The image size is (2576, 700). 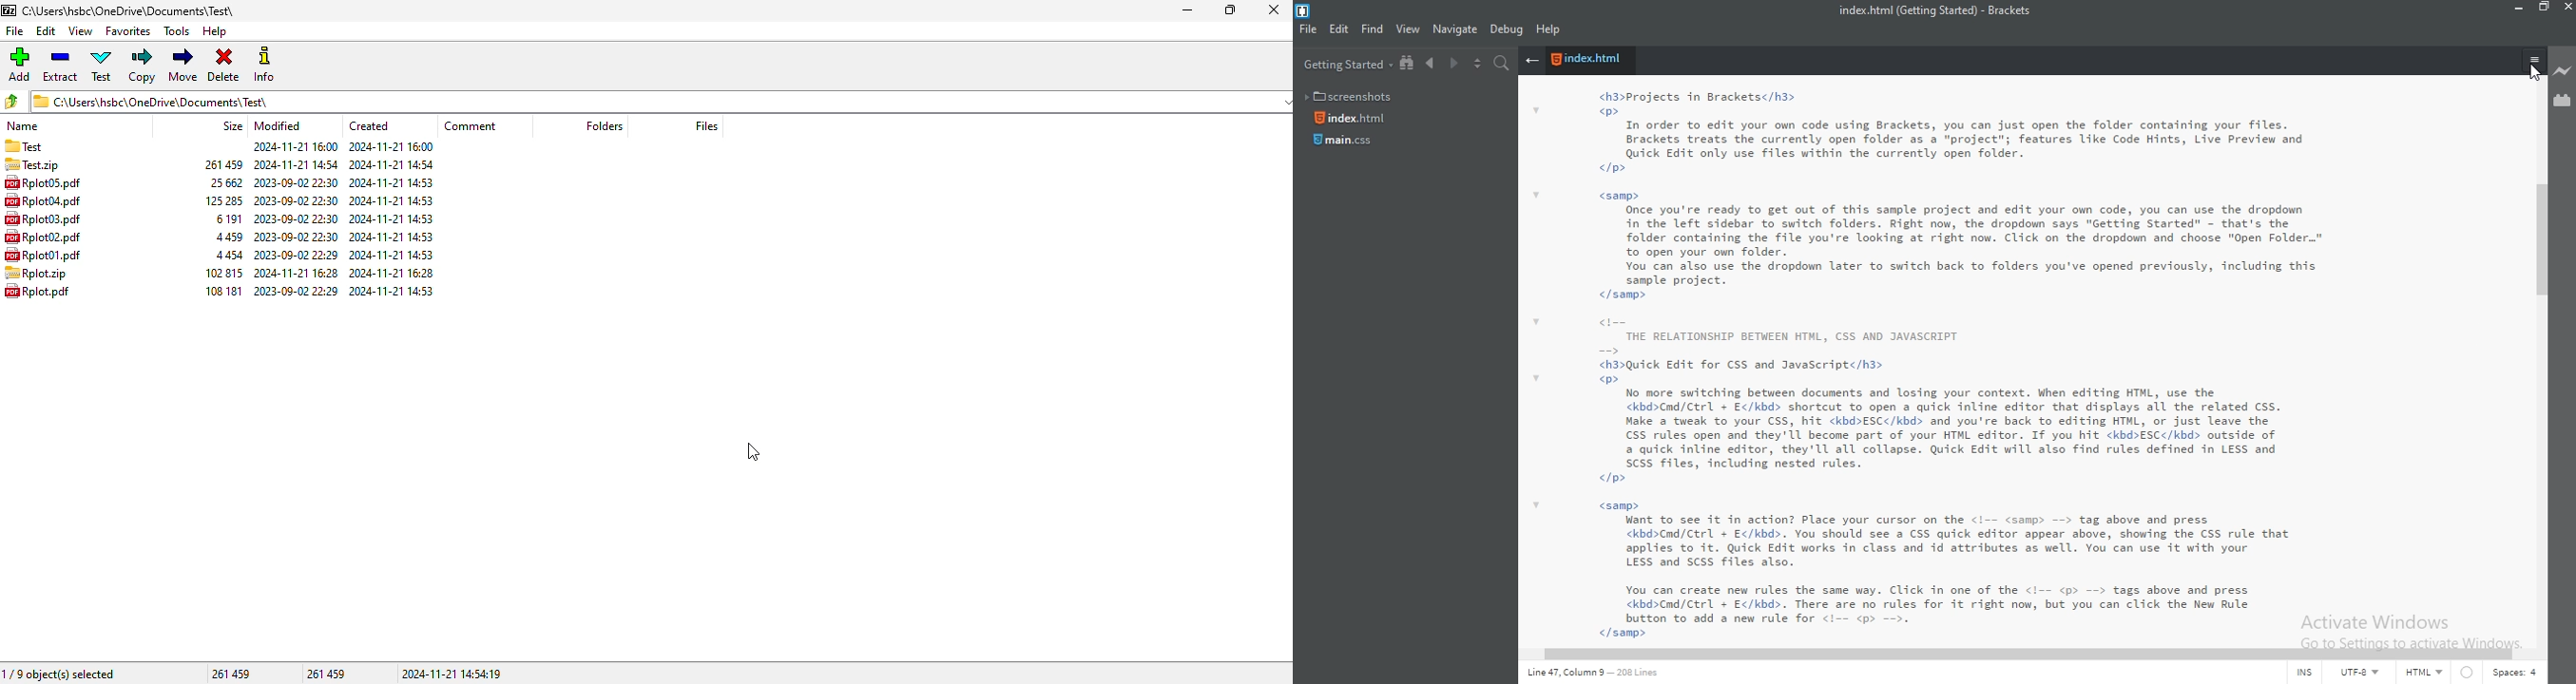 What do you see at coordinates (222, 182) in the screenshot?
I see `size` at bounding box center [222, 182].